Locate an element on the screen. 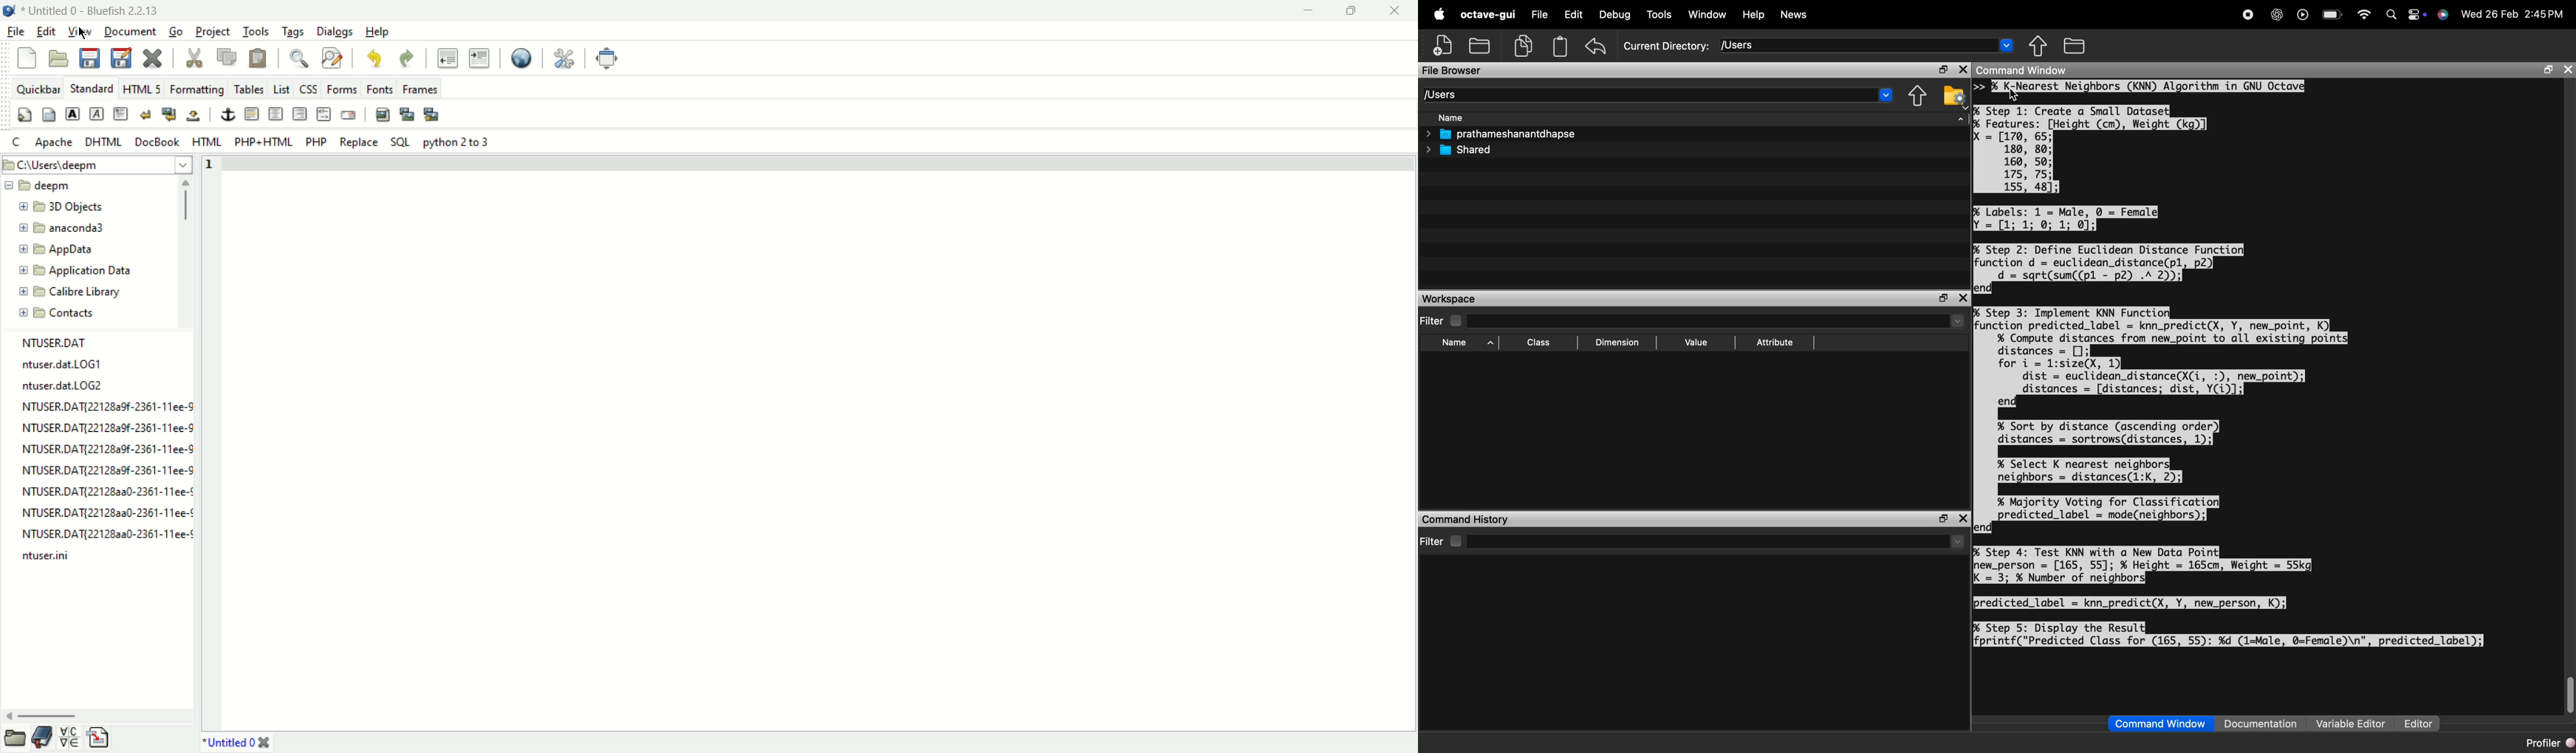  settings is located at coordinates (1953, 100).